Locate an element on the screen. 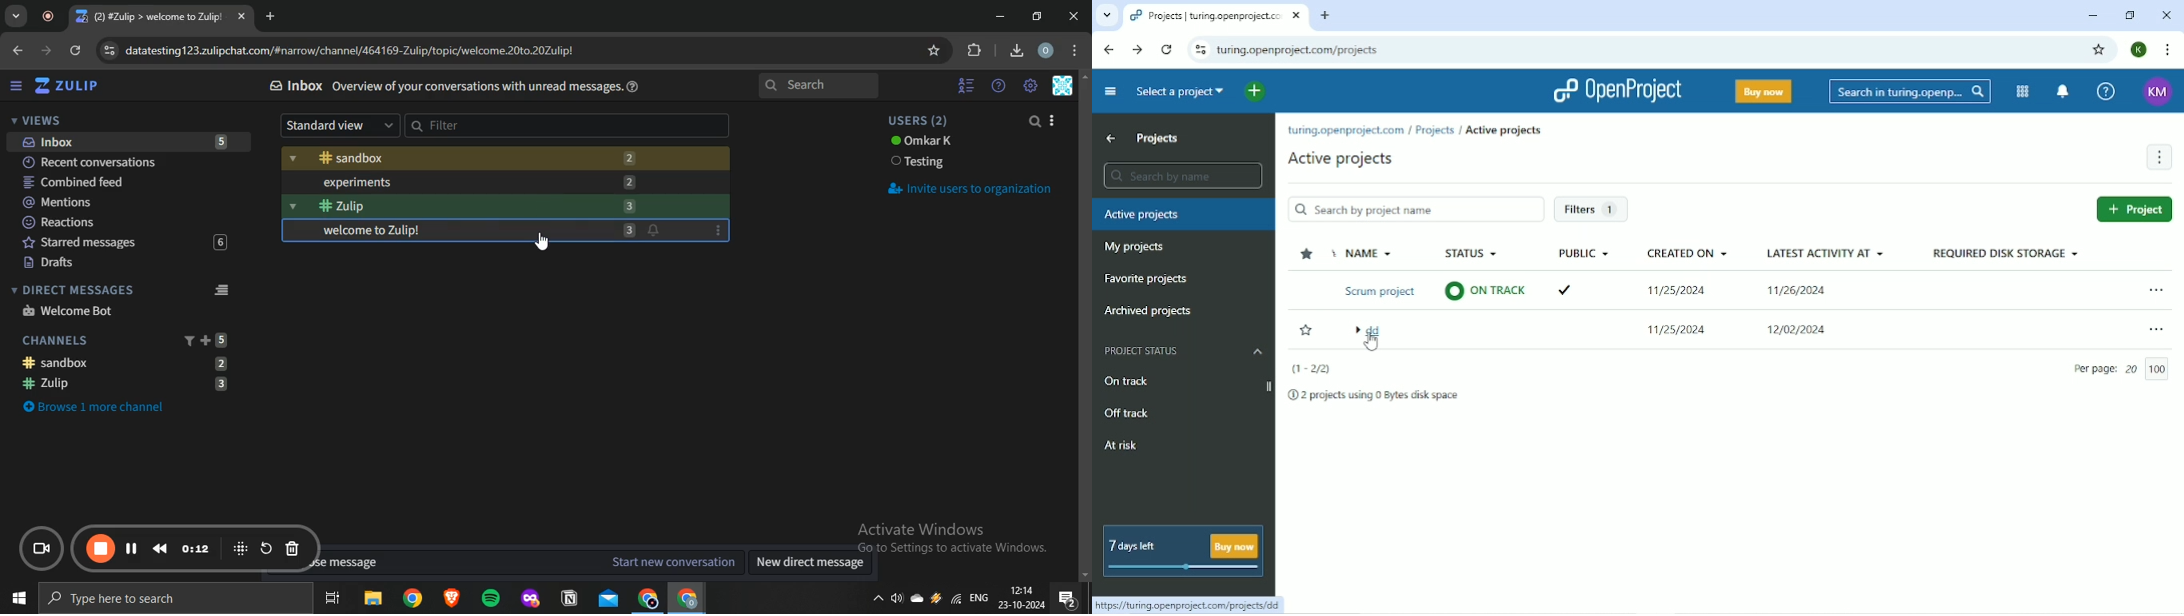  filter is located at coordinates (568, 126).